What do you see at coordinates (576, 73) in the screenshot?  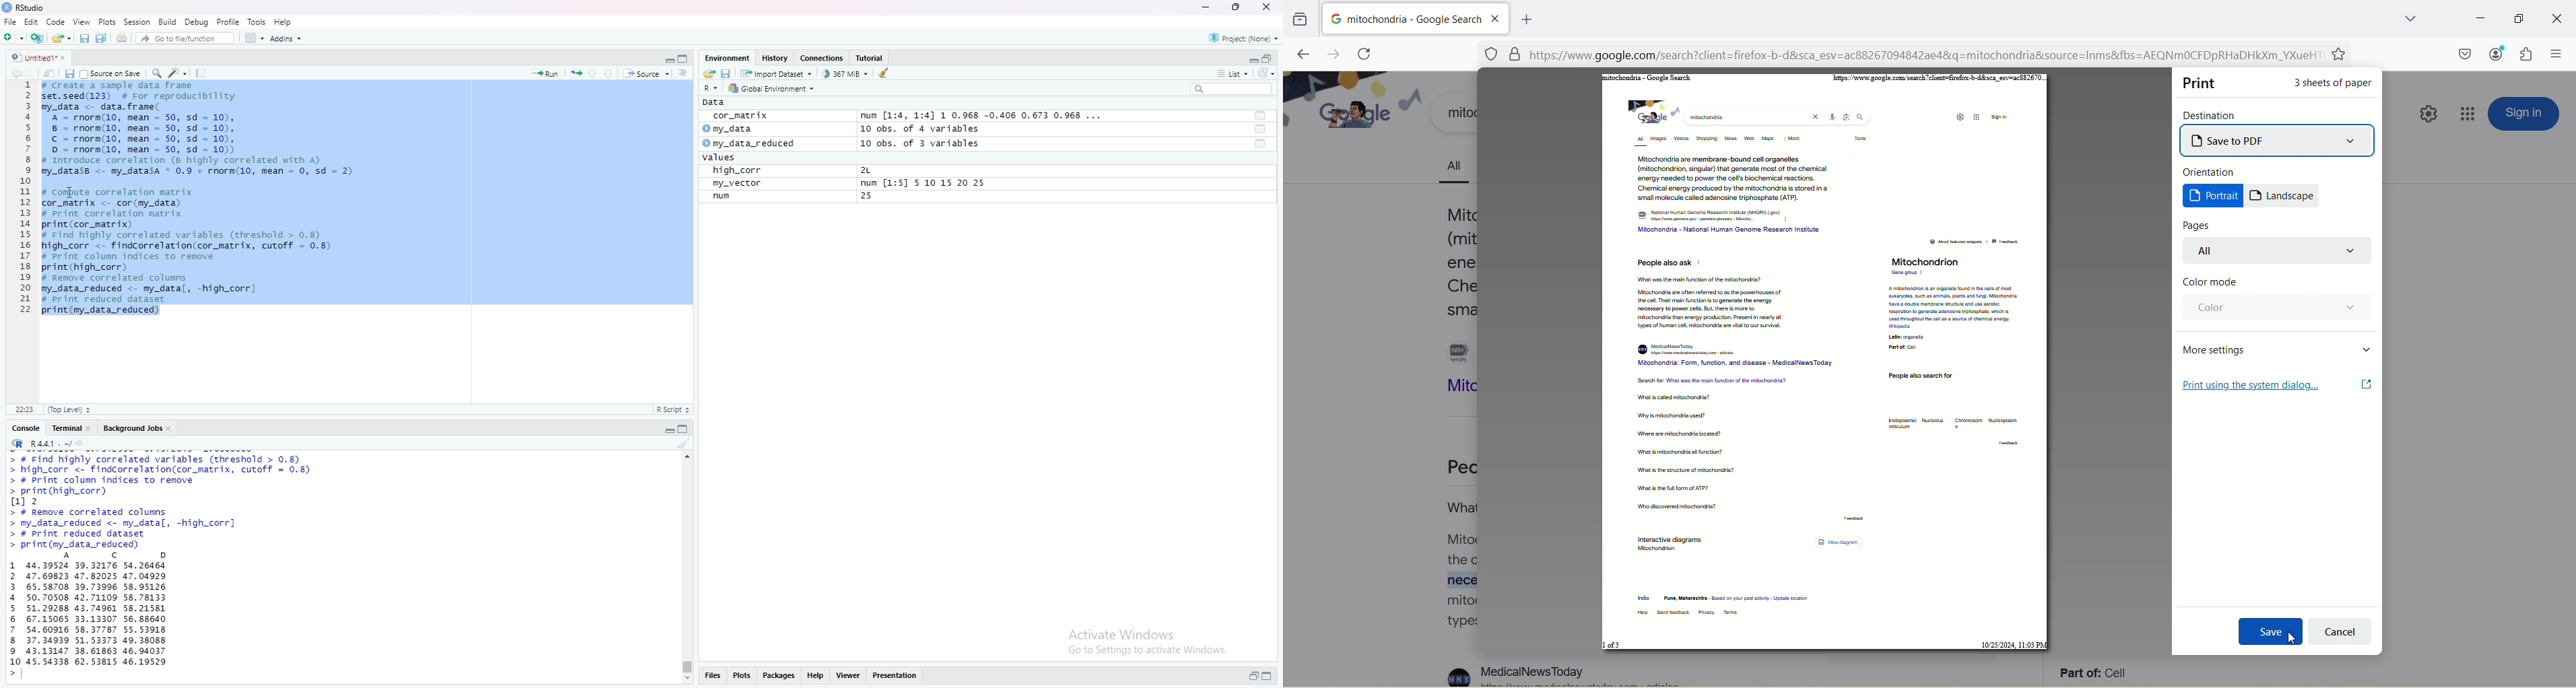 I see `run` at bounding box center [576, 73].